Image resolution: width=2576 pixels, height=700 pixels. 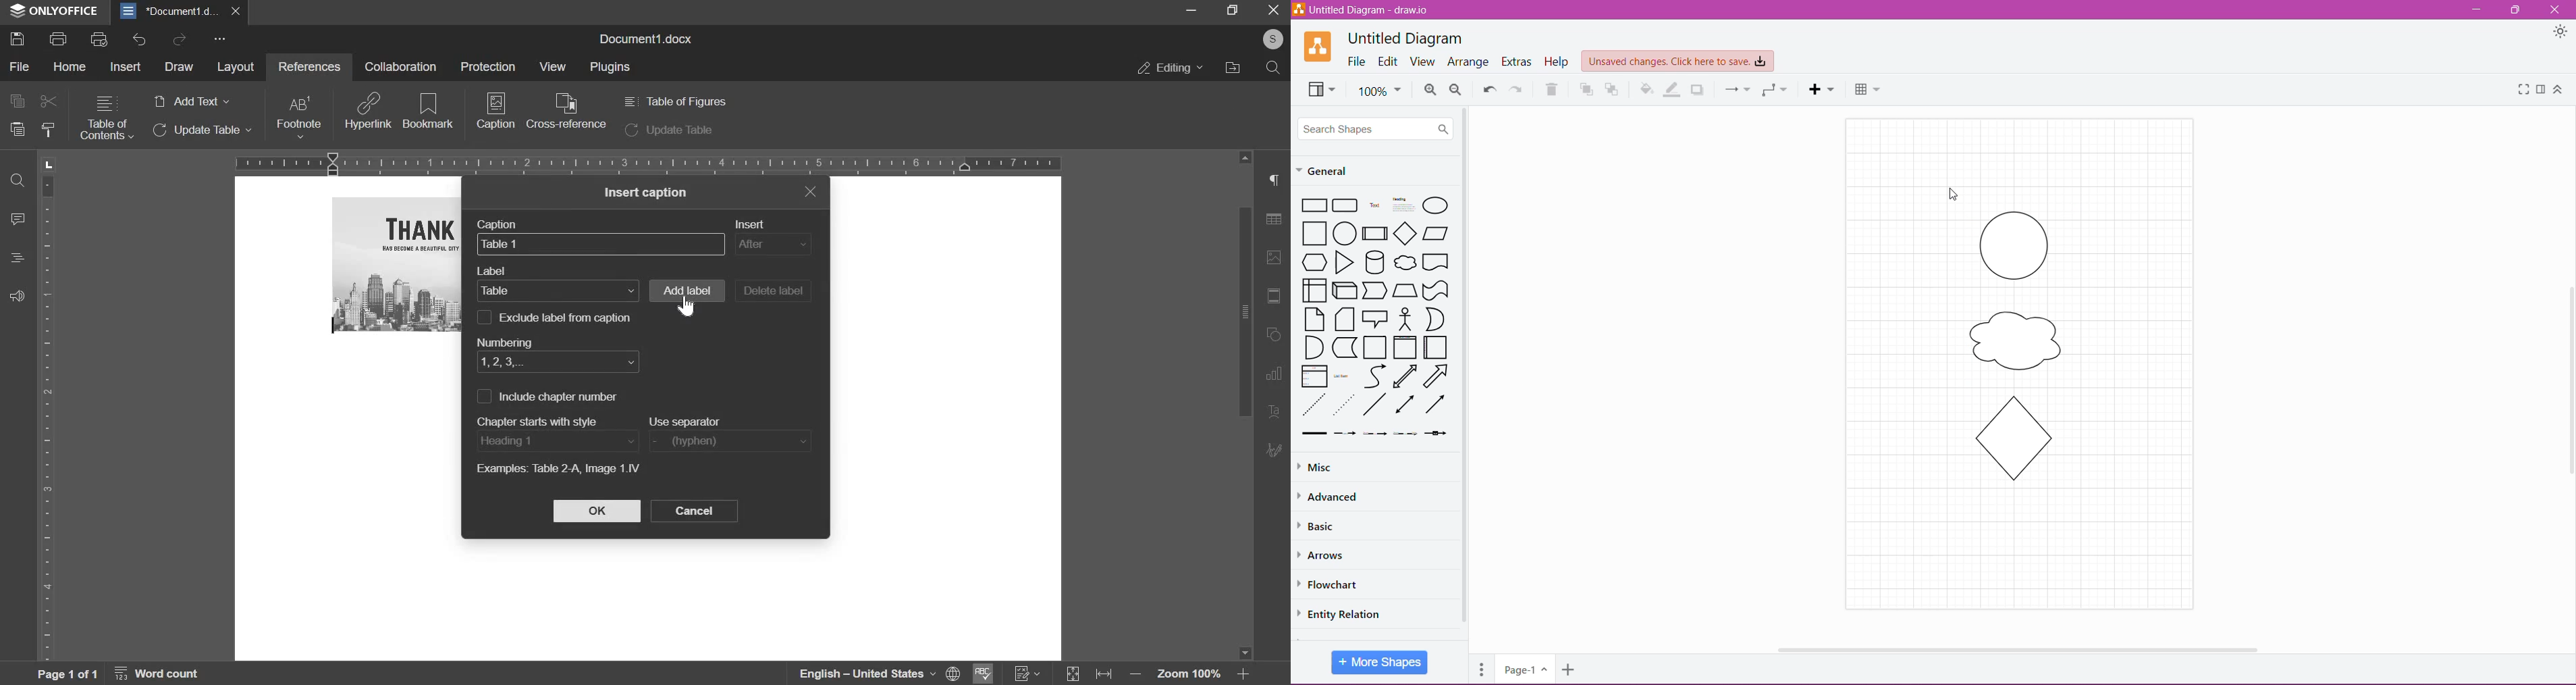 What do you see at coordinates (1275, 449) in the screenshot?
I see `Edit` at bounding box center [1275, 449].